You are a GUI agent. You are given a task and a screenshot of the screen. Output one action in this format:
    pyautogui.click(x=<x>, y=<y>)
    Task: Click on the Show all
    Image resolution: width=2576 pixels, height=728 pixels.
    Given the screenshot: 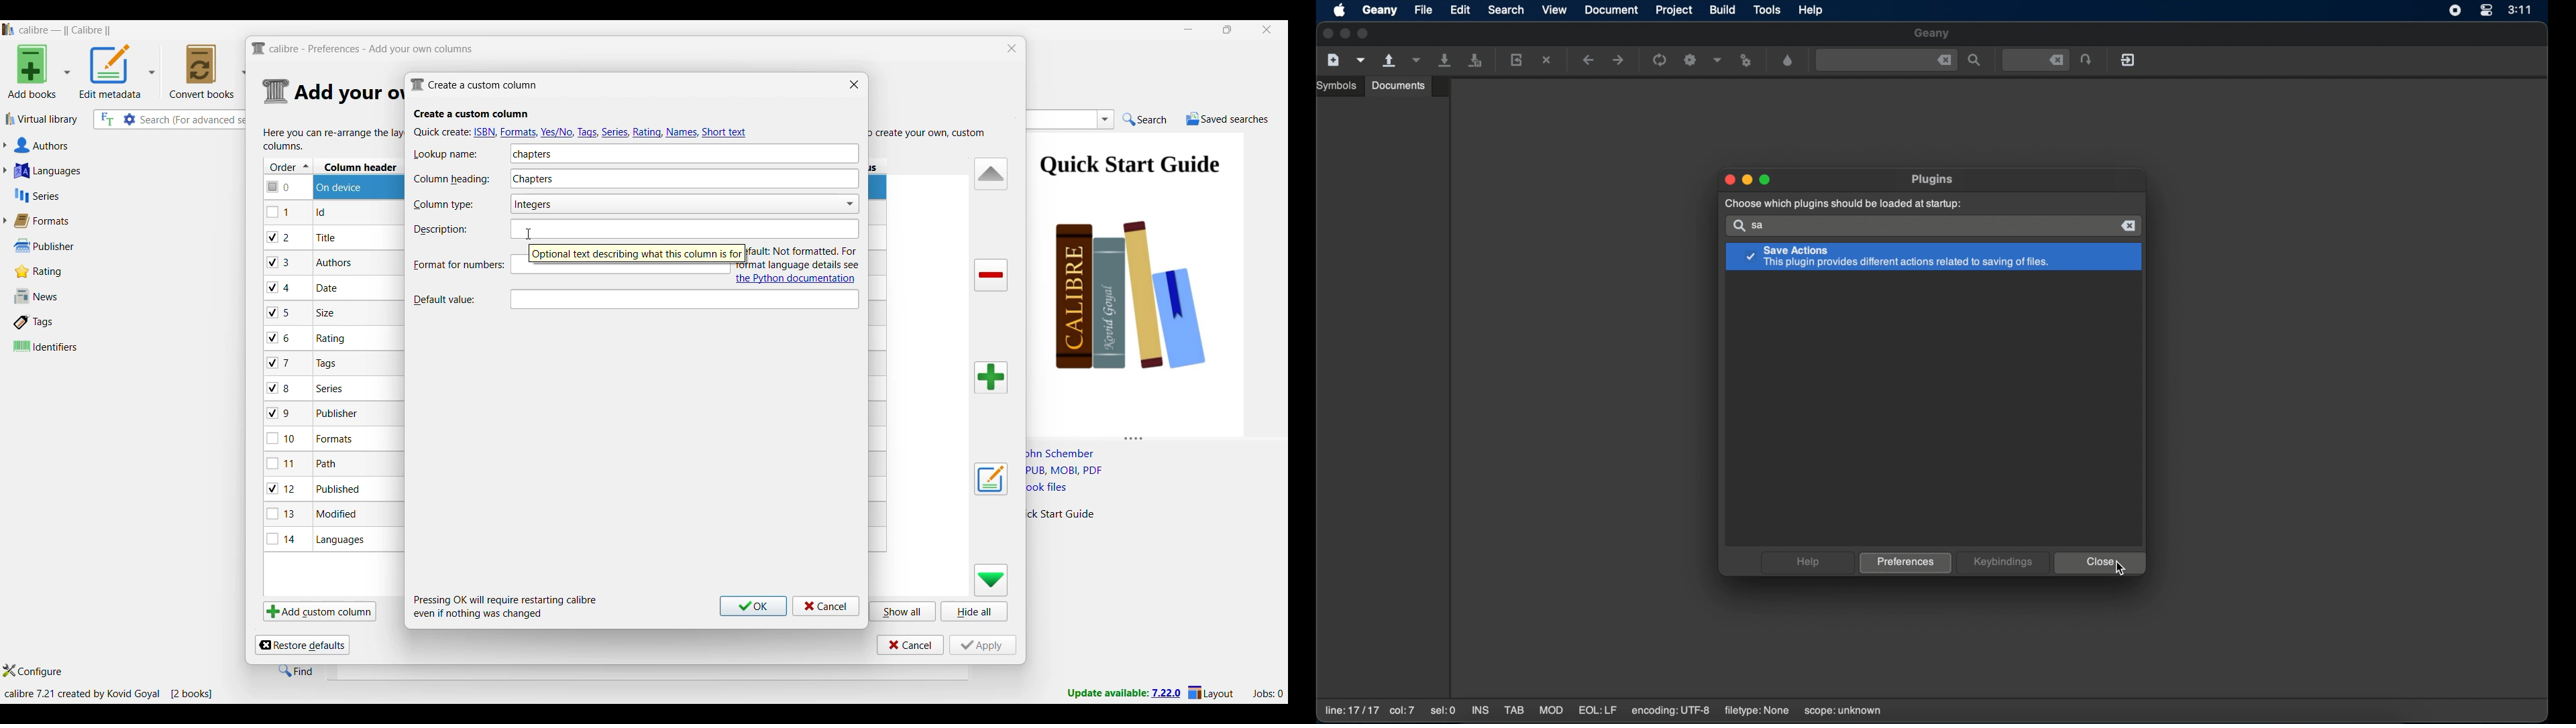 What is the action you would take?
    pyautogui.click(x=903, y=611)
    